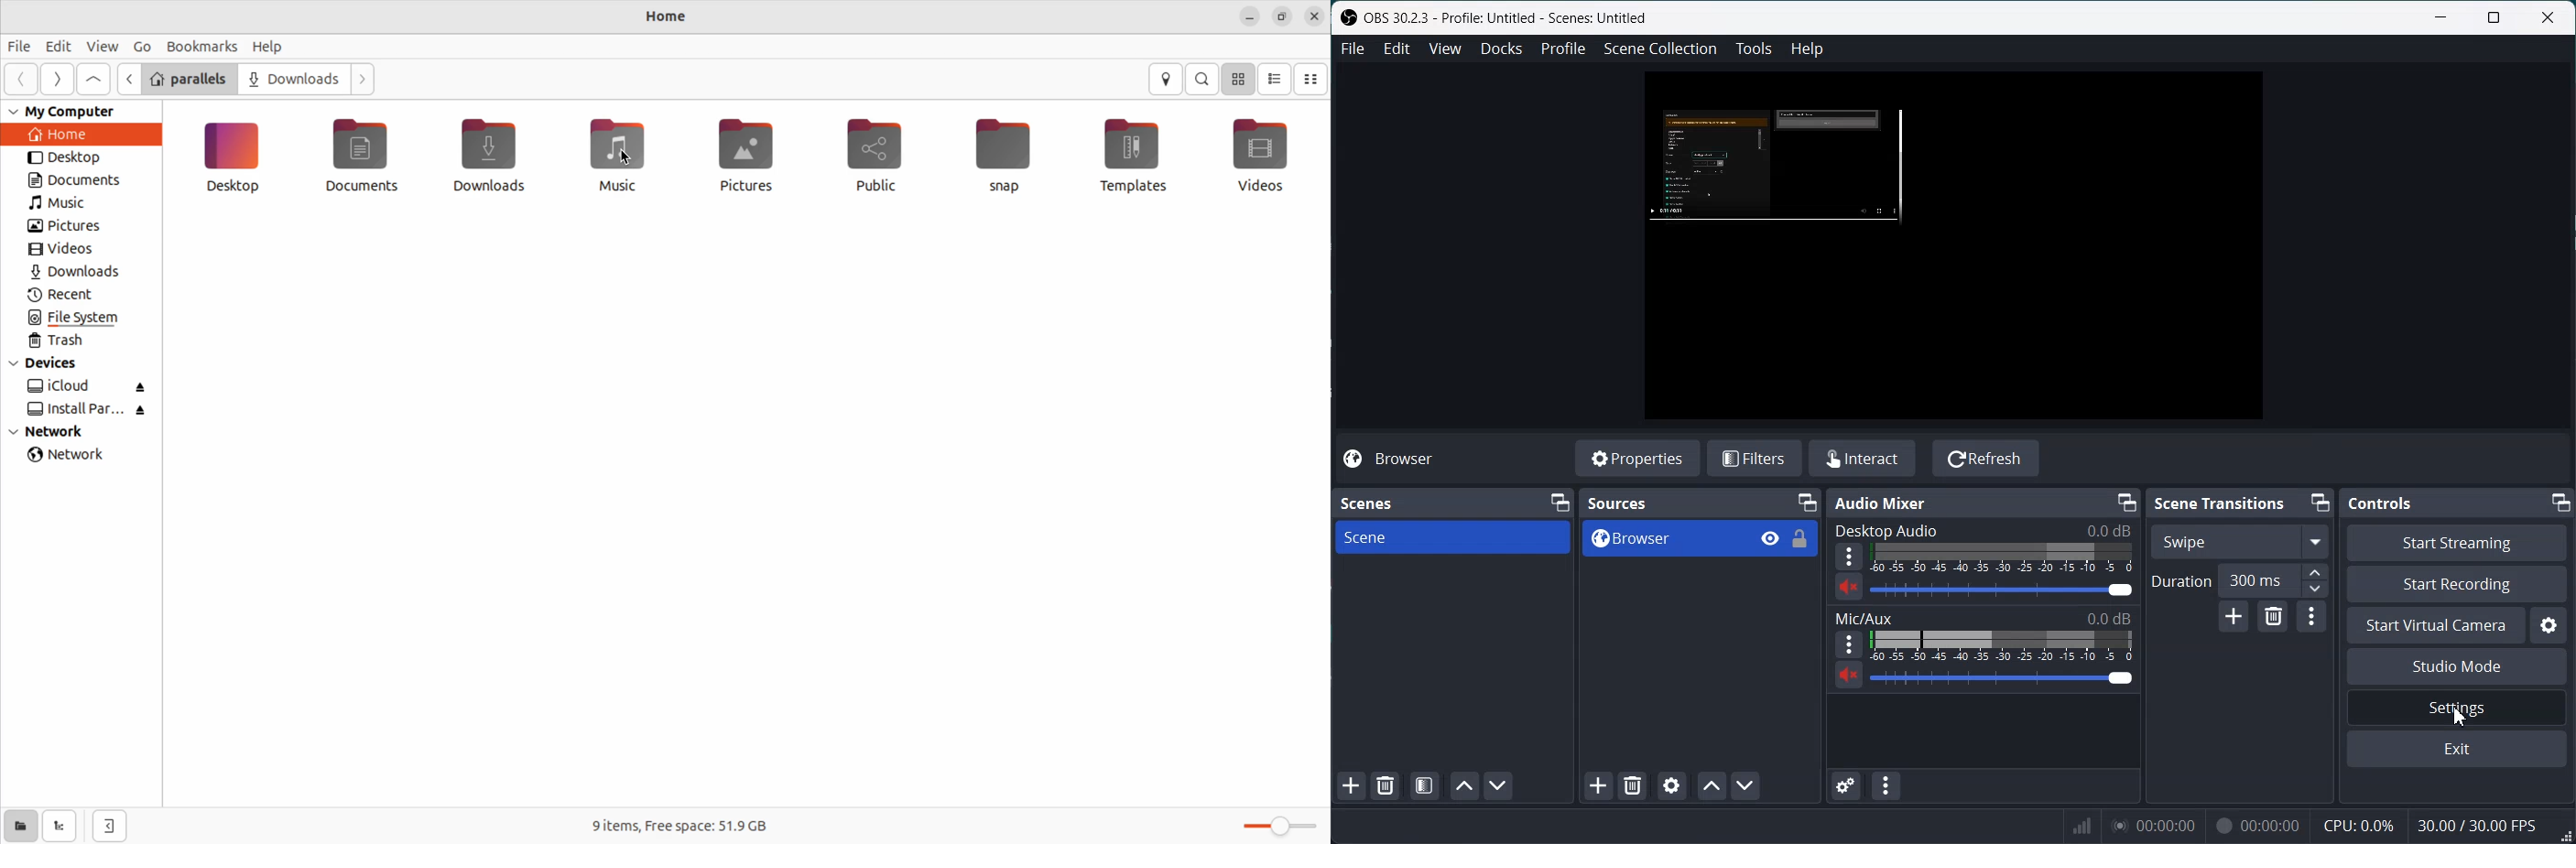 The height and width of the screenshot is (868, 2576). I want to click on Properties, so click(1636, 459).